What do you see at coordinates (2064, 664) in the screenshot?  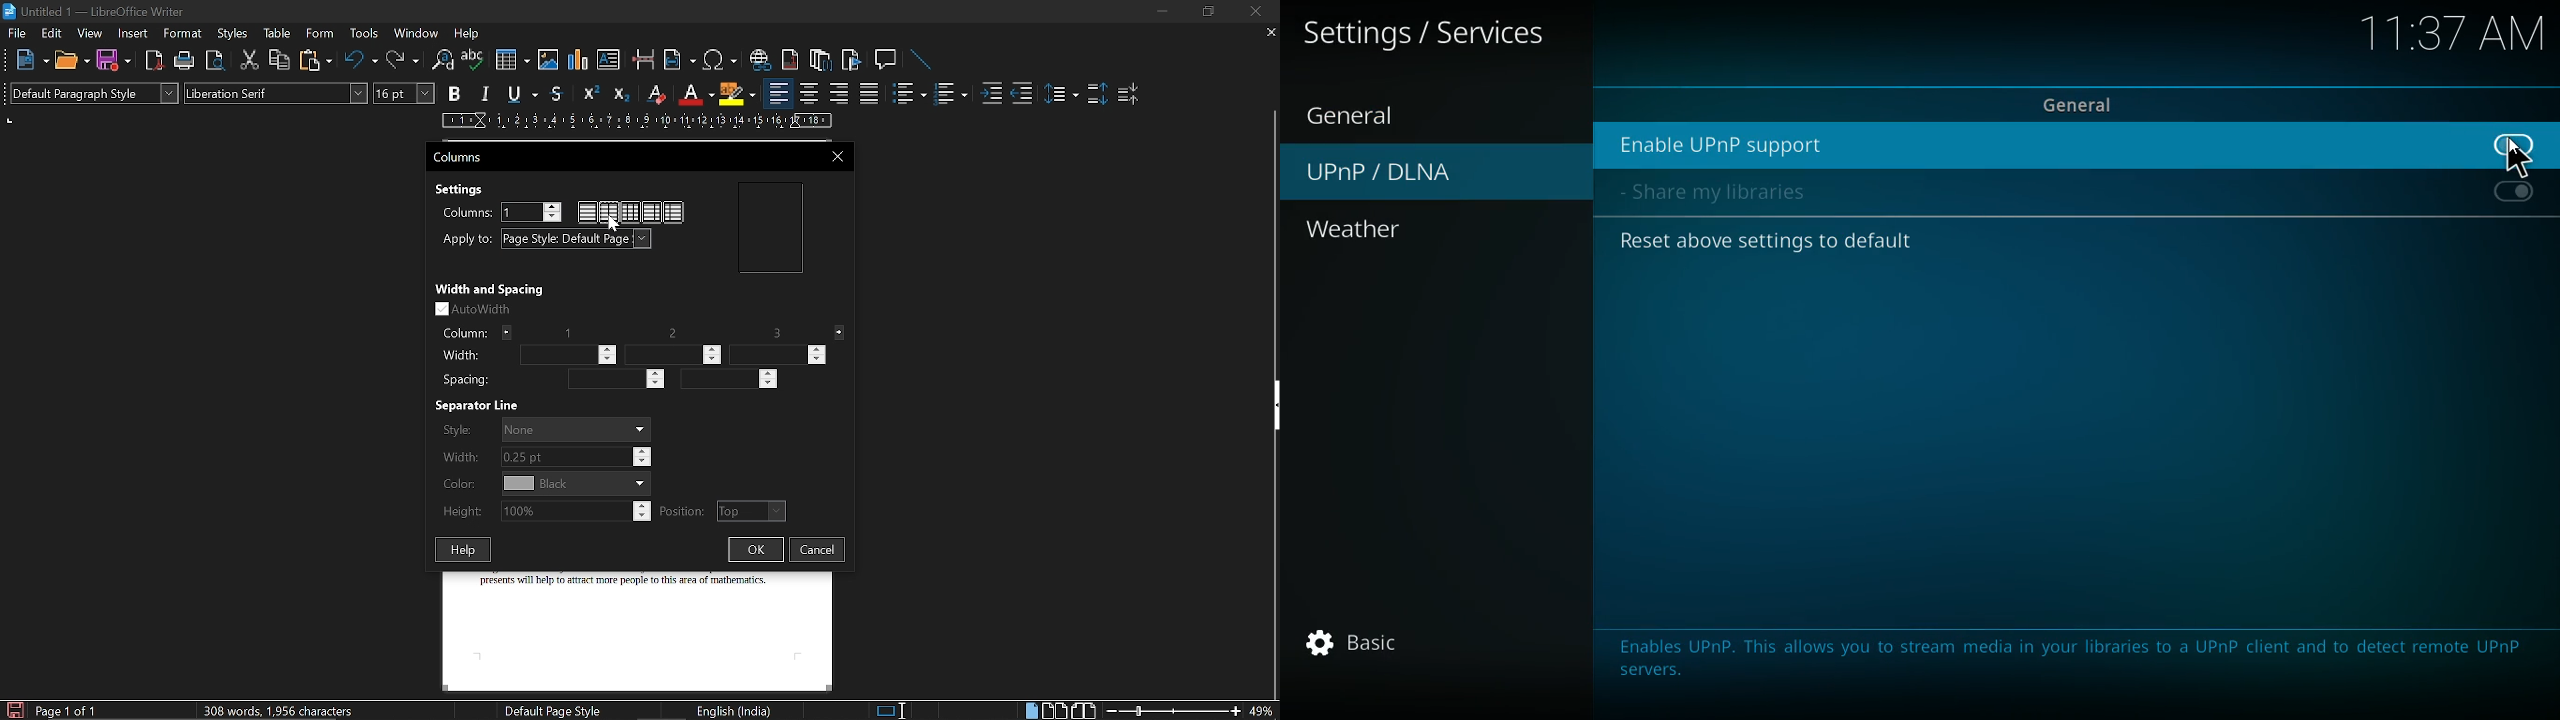 I see `Enables UPnP. This allows you to stream media in your libraries to a UPnP client and to detect remote UPnP
servers.` at bounding box center [2064, 664].